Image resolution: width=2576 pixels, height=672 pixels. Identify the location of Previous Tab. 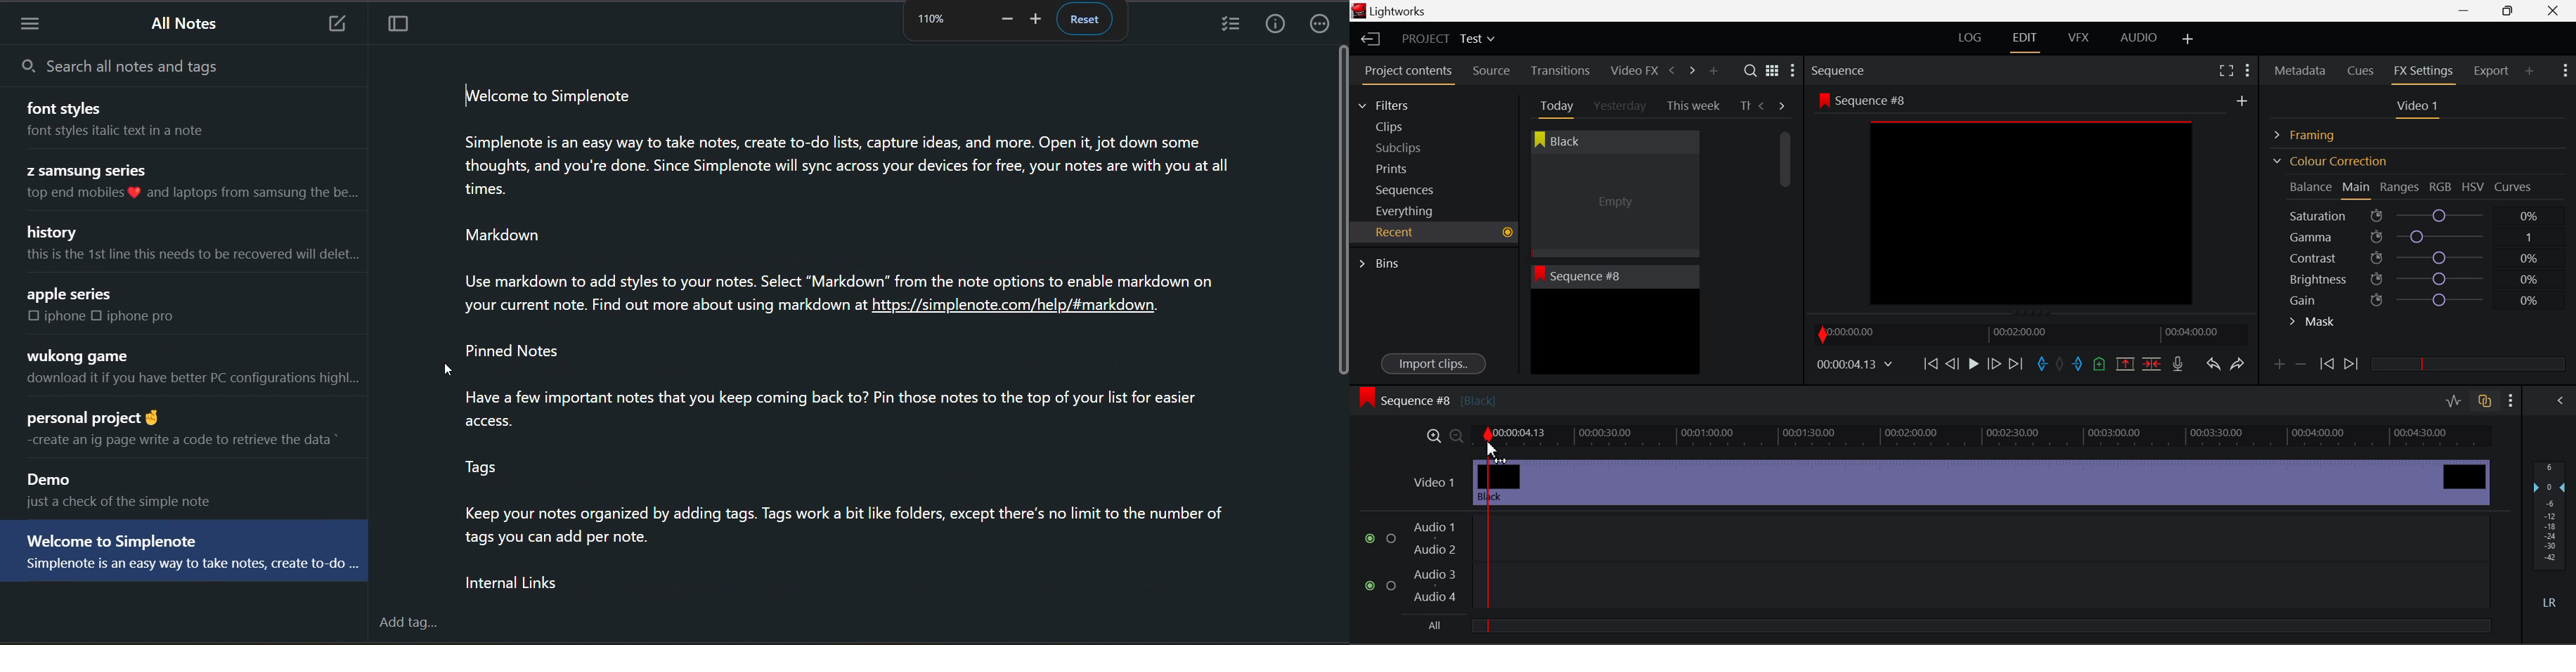
(1763, 105).